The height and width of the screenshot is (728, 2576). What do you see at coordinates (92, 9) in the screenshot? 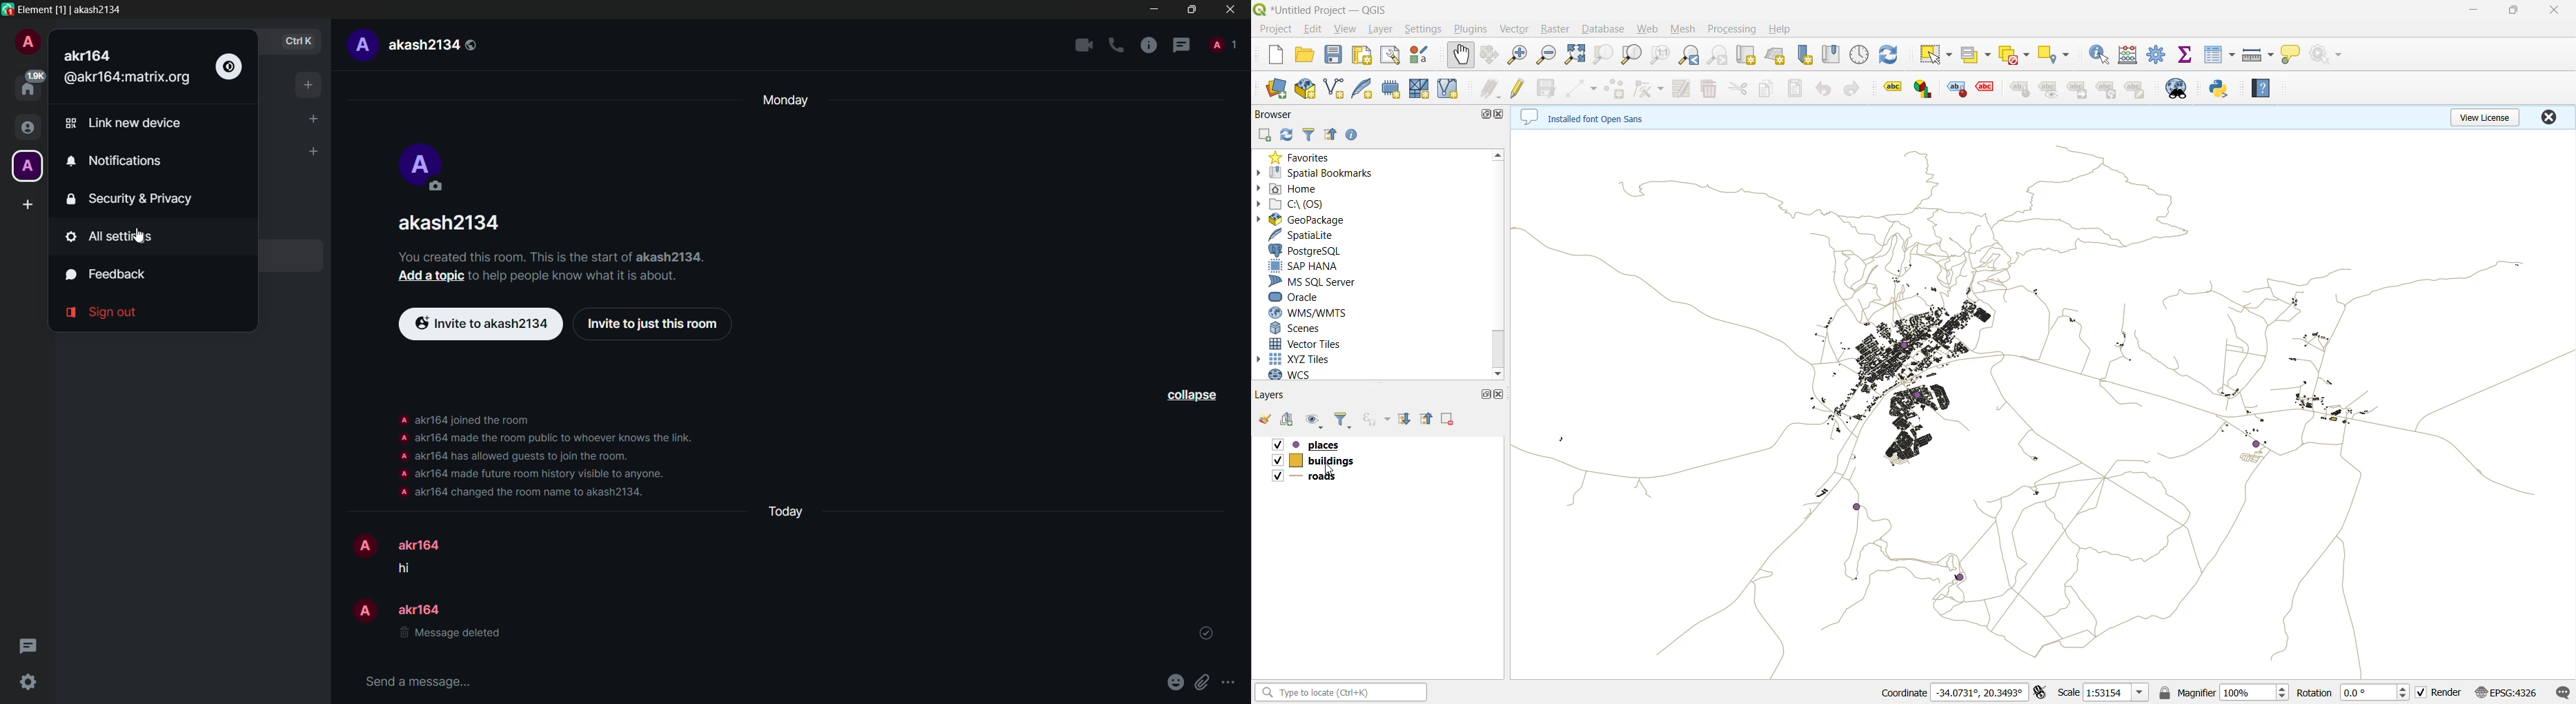
I see `[1] | akash2134` at bounding box center [92, 9].